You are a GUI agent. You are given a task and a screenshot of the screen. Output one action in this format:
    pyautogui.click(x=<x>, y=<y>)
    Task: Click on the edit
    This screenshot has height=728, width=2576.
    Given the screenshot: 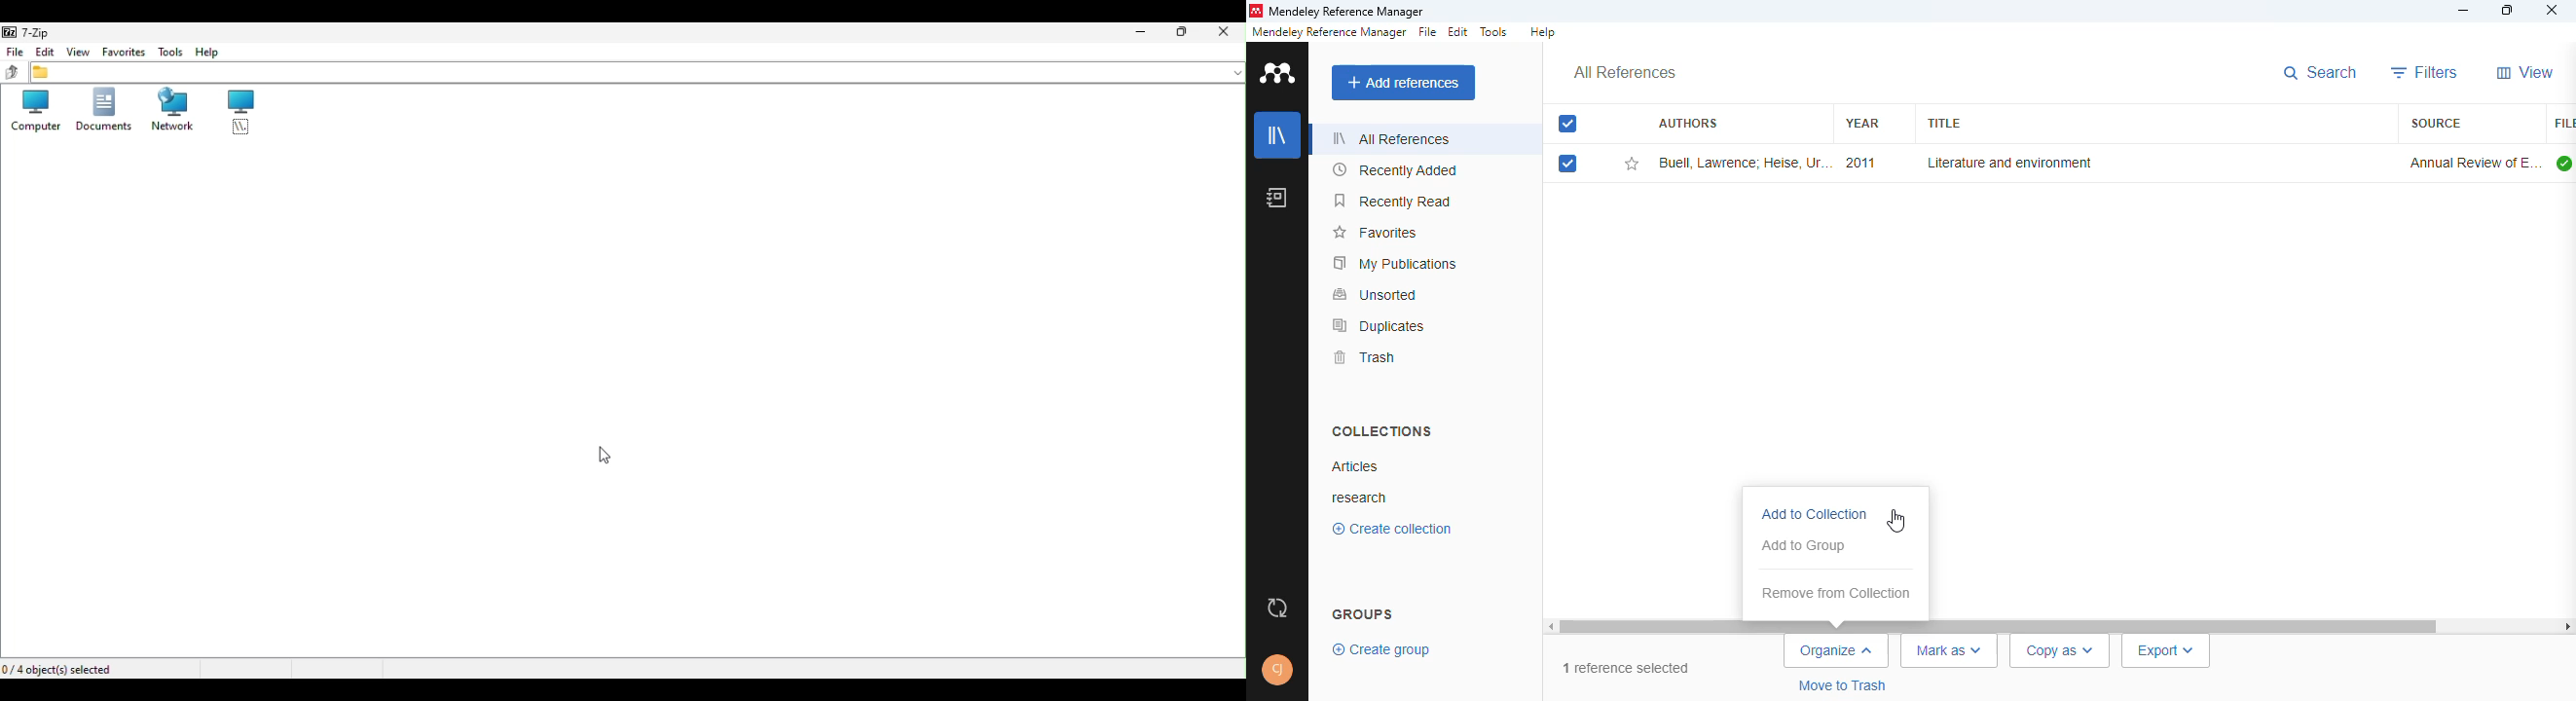 What is the action you would take?
    pyautogui.click(x=1459, y=31)
    